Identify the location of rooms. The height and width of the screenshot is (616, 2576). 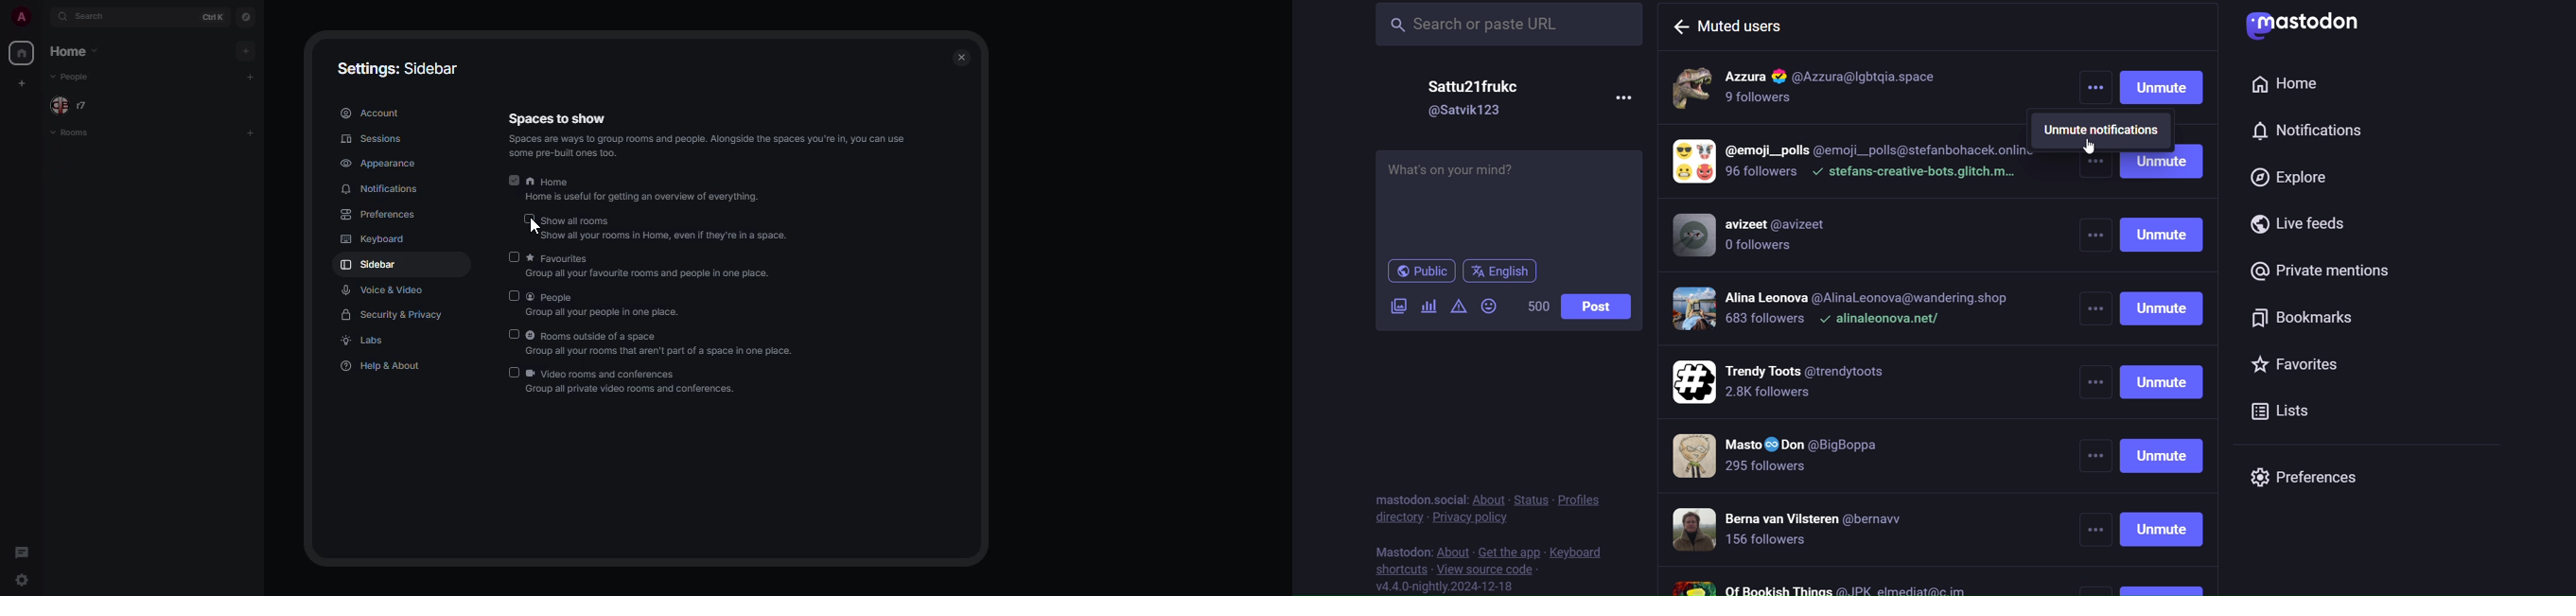
(76, 132).